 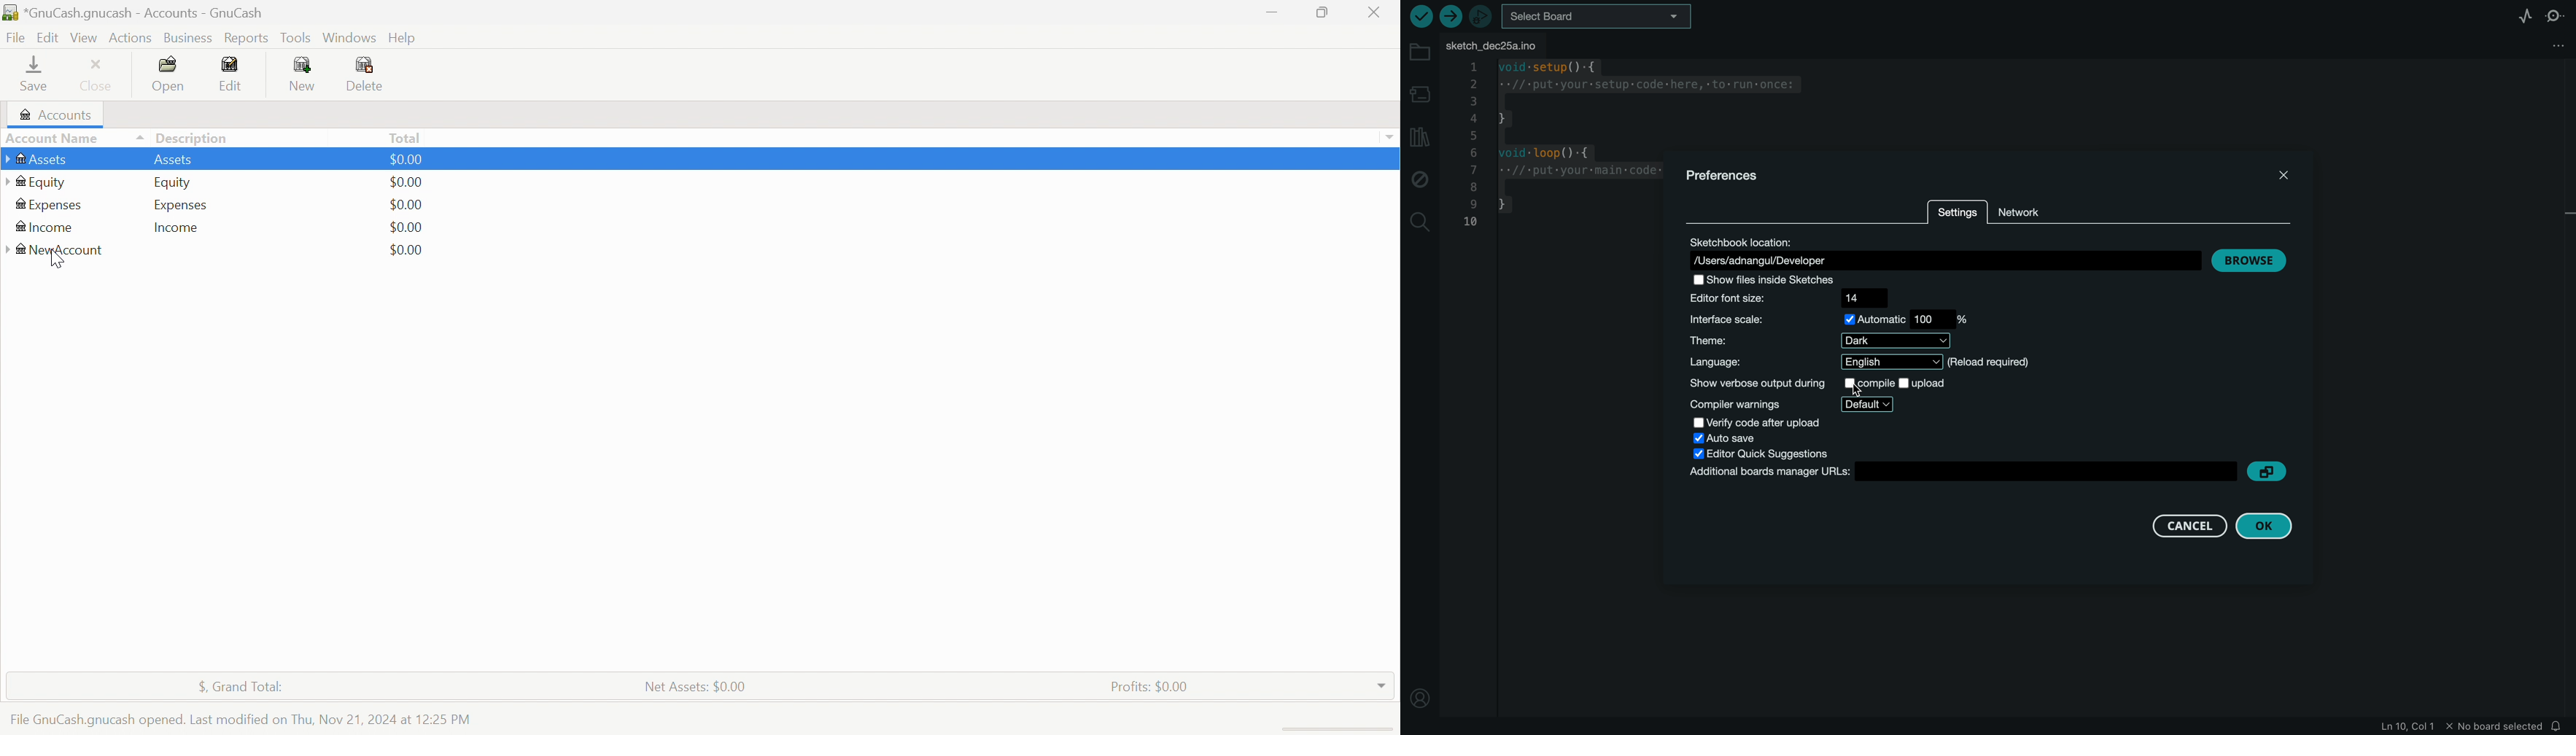 I want to click on Net Assets: $0.00, so click(x=694, y=687).